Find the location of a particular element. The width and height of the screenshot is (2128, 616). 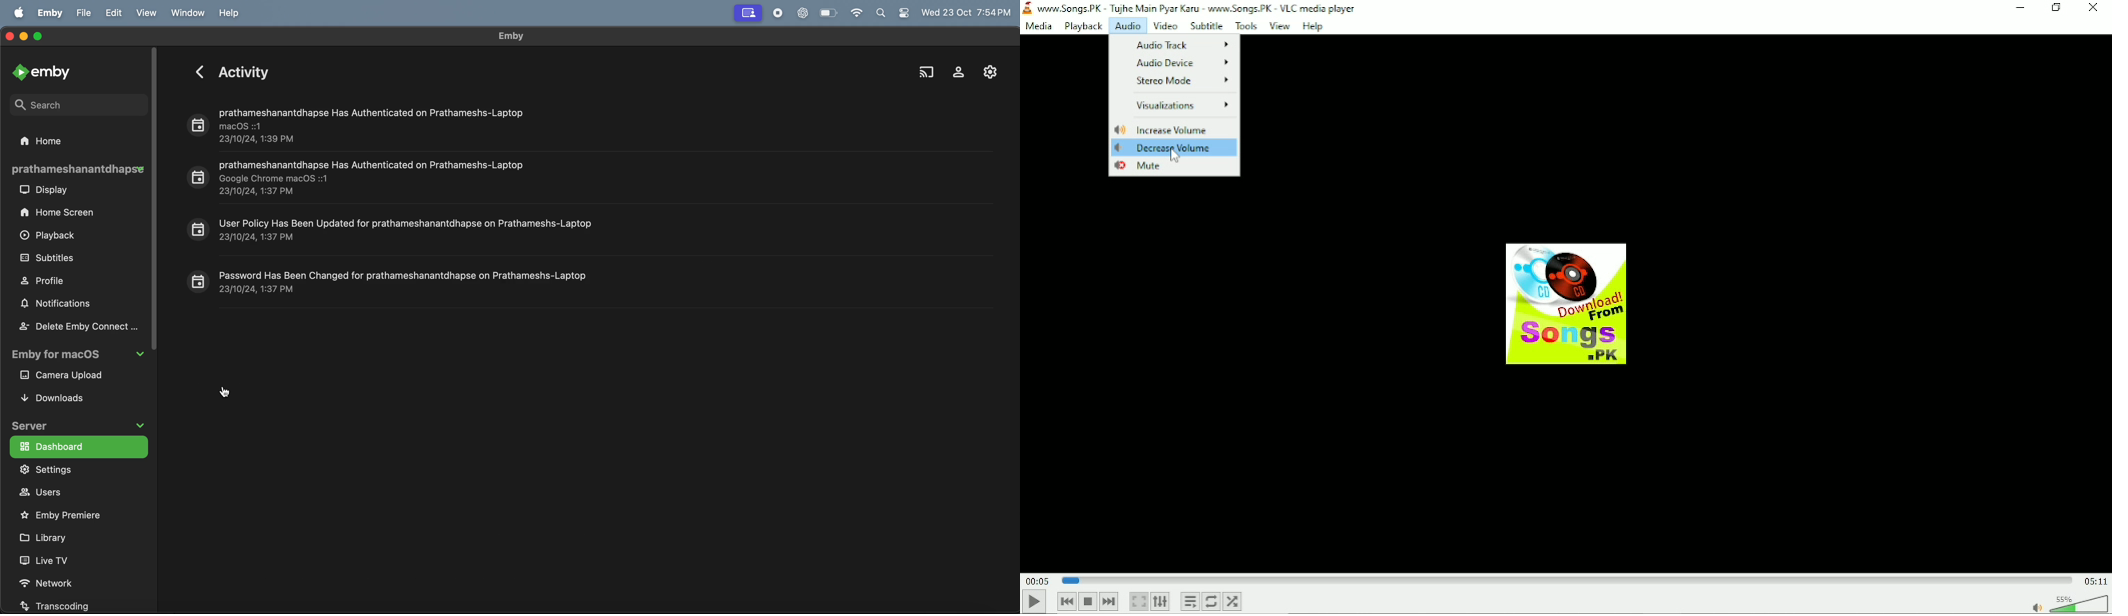

Media is located at coordinates (1039, 27).